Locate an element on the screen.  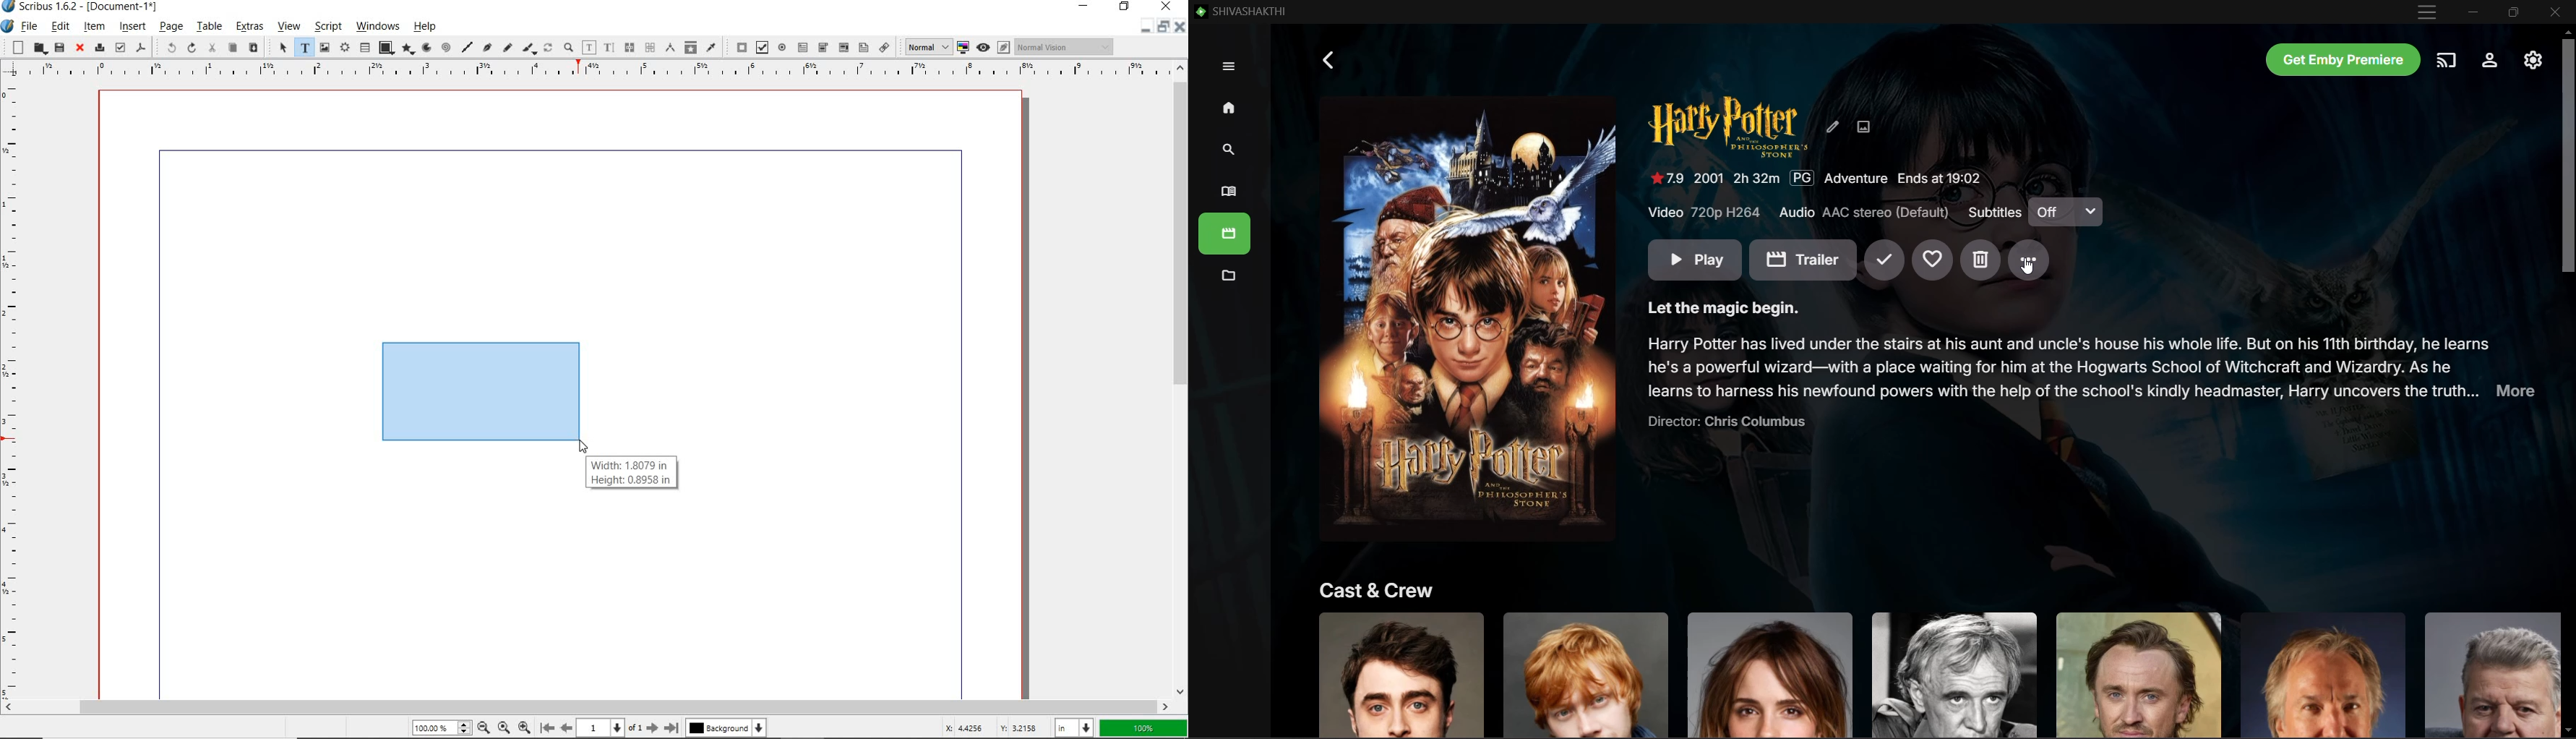
Last Page is located at coordinates (673, 728).